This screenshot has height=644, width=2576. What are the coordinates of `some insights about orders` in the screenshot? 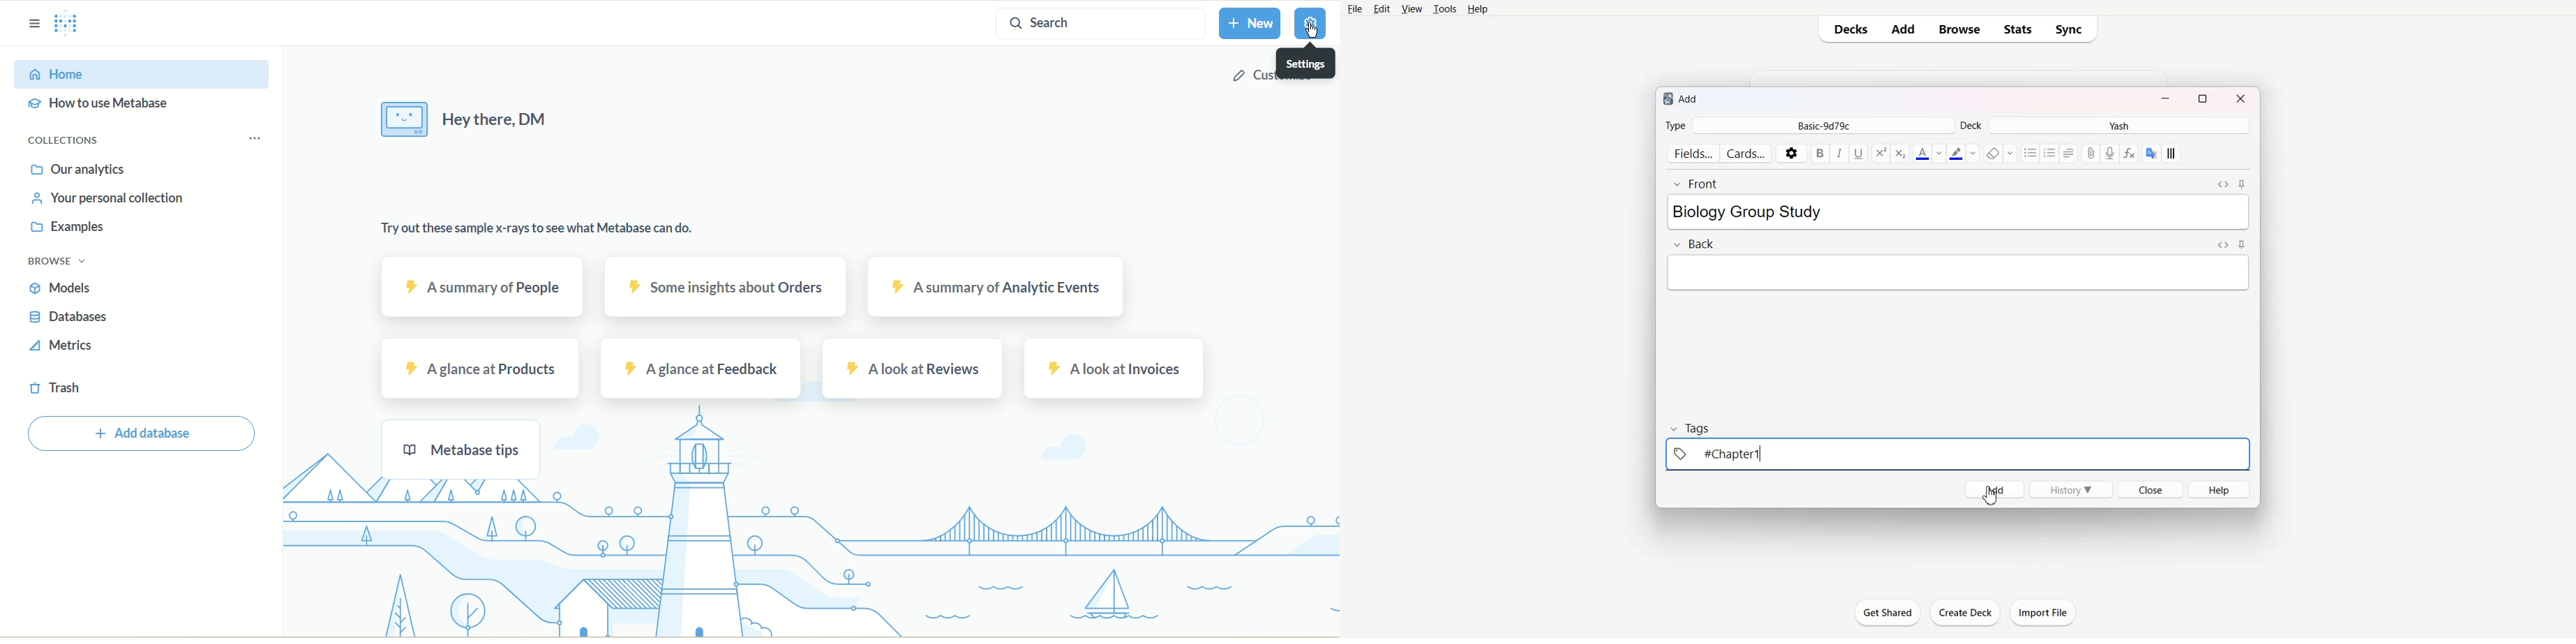 It's located at (725, 288).